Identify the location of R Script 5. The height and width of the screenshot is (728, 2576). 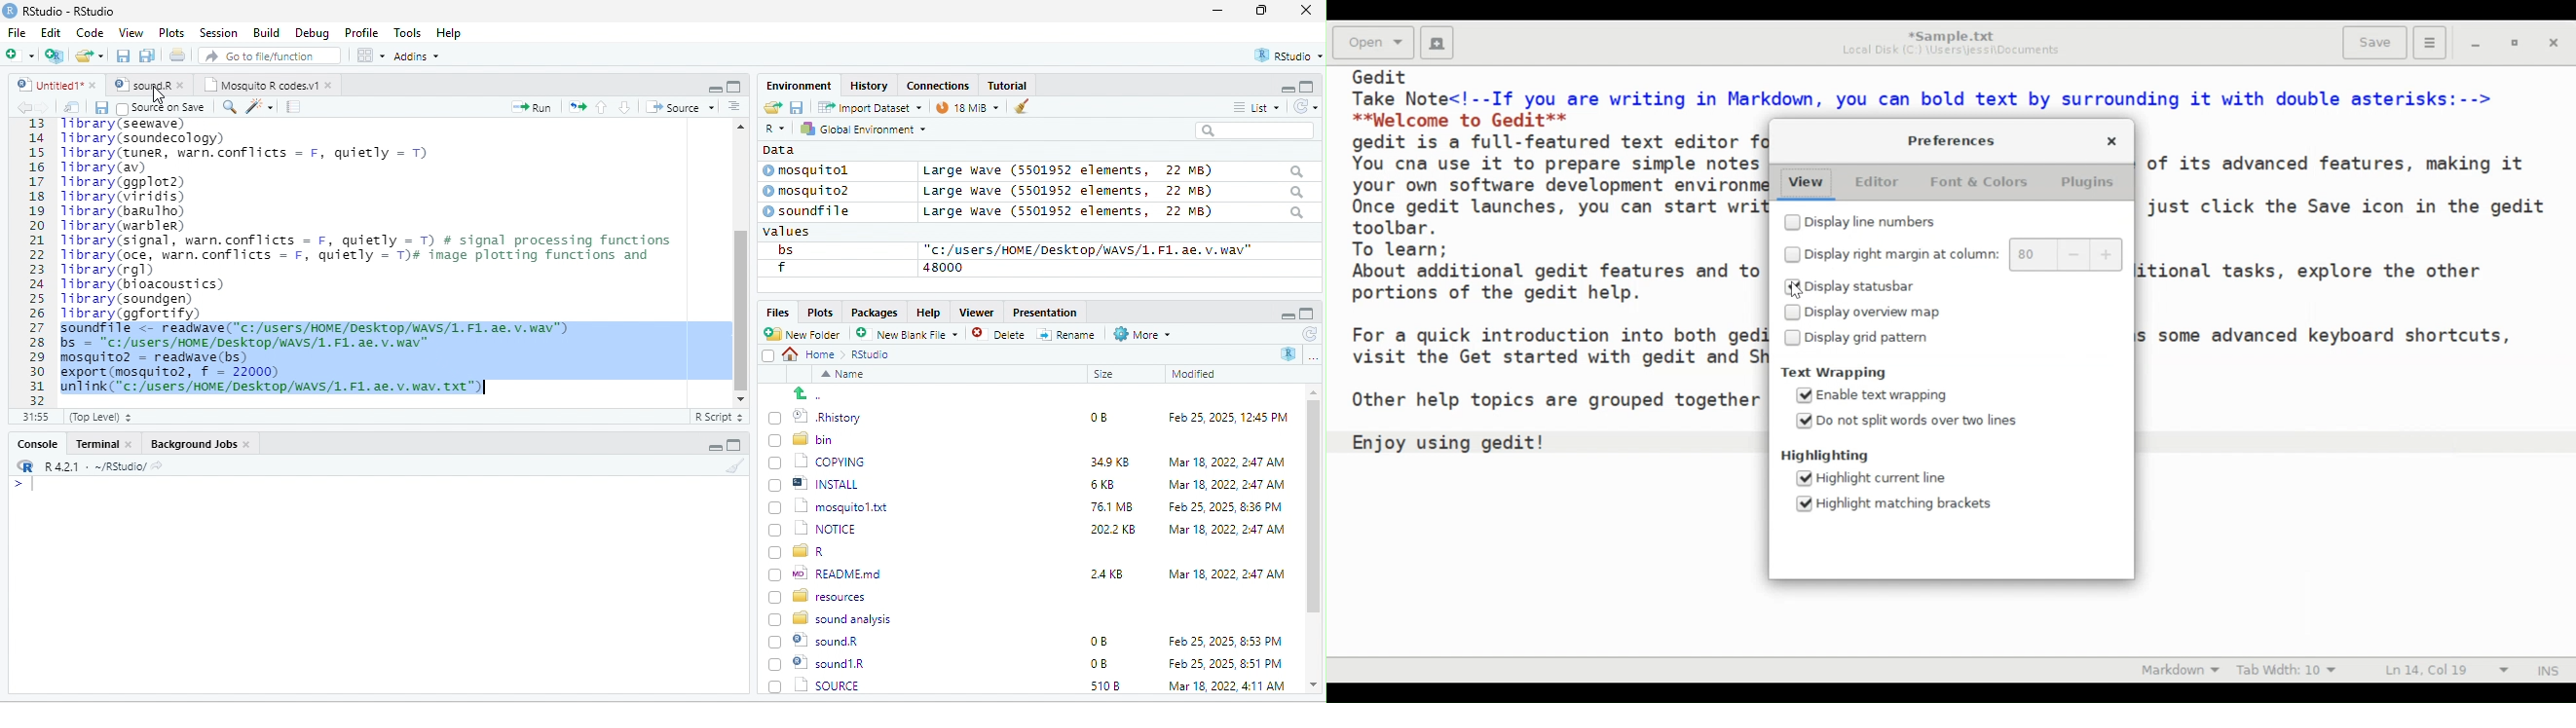
(720, 417).